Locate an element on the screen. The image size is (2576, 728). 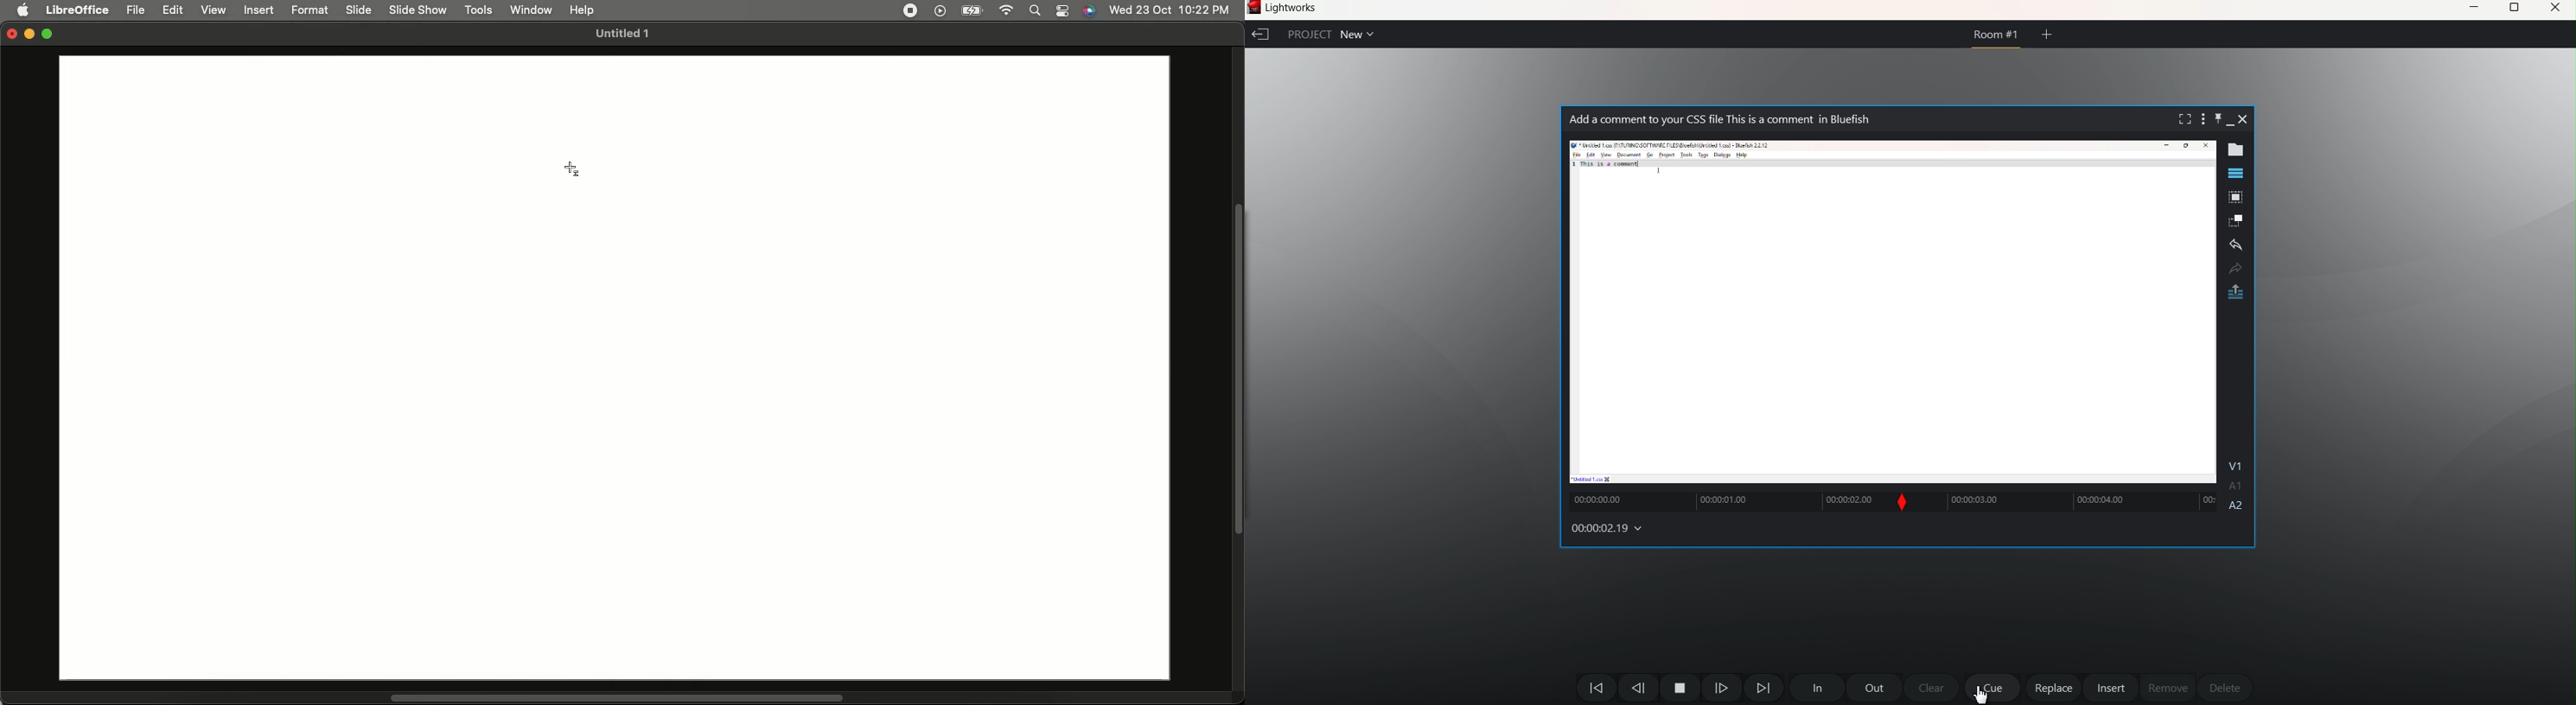
Move Forward is located at coordinates (1764, 688).